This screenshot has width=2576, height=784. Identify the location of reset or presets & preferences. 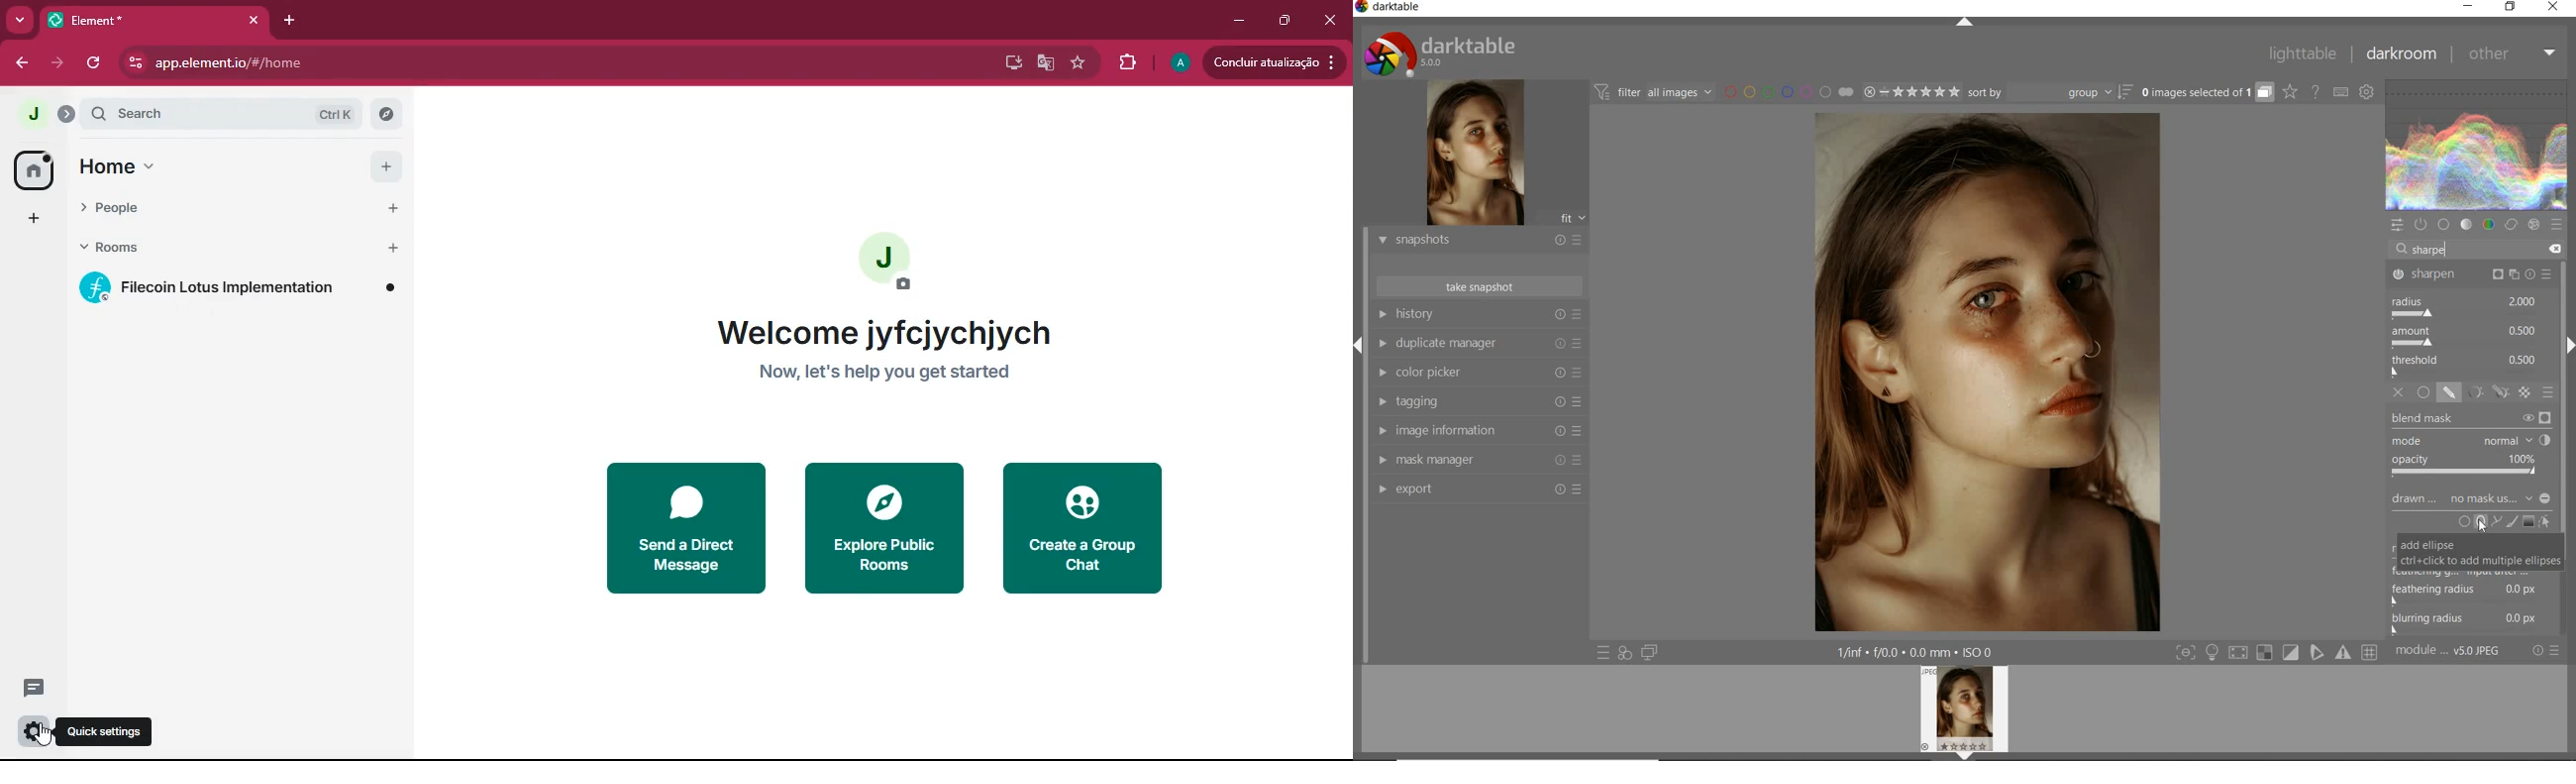
(2548, 651).